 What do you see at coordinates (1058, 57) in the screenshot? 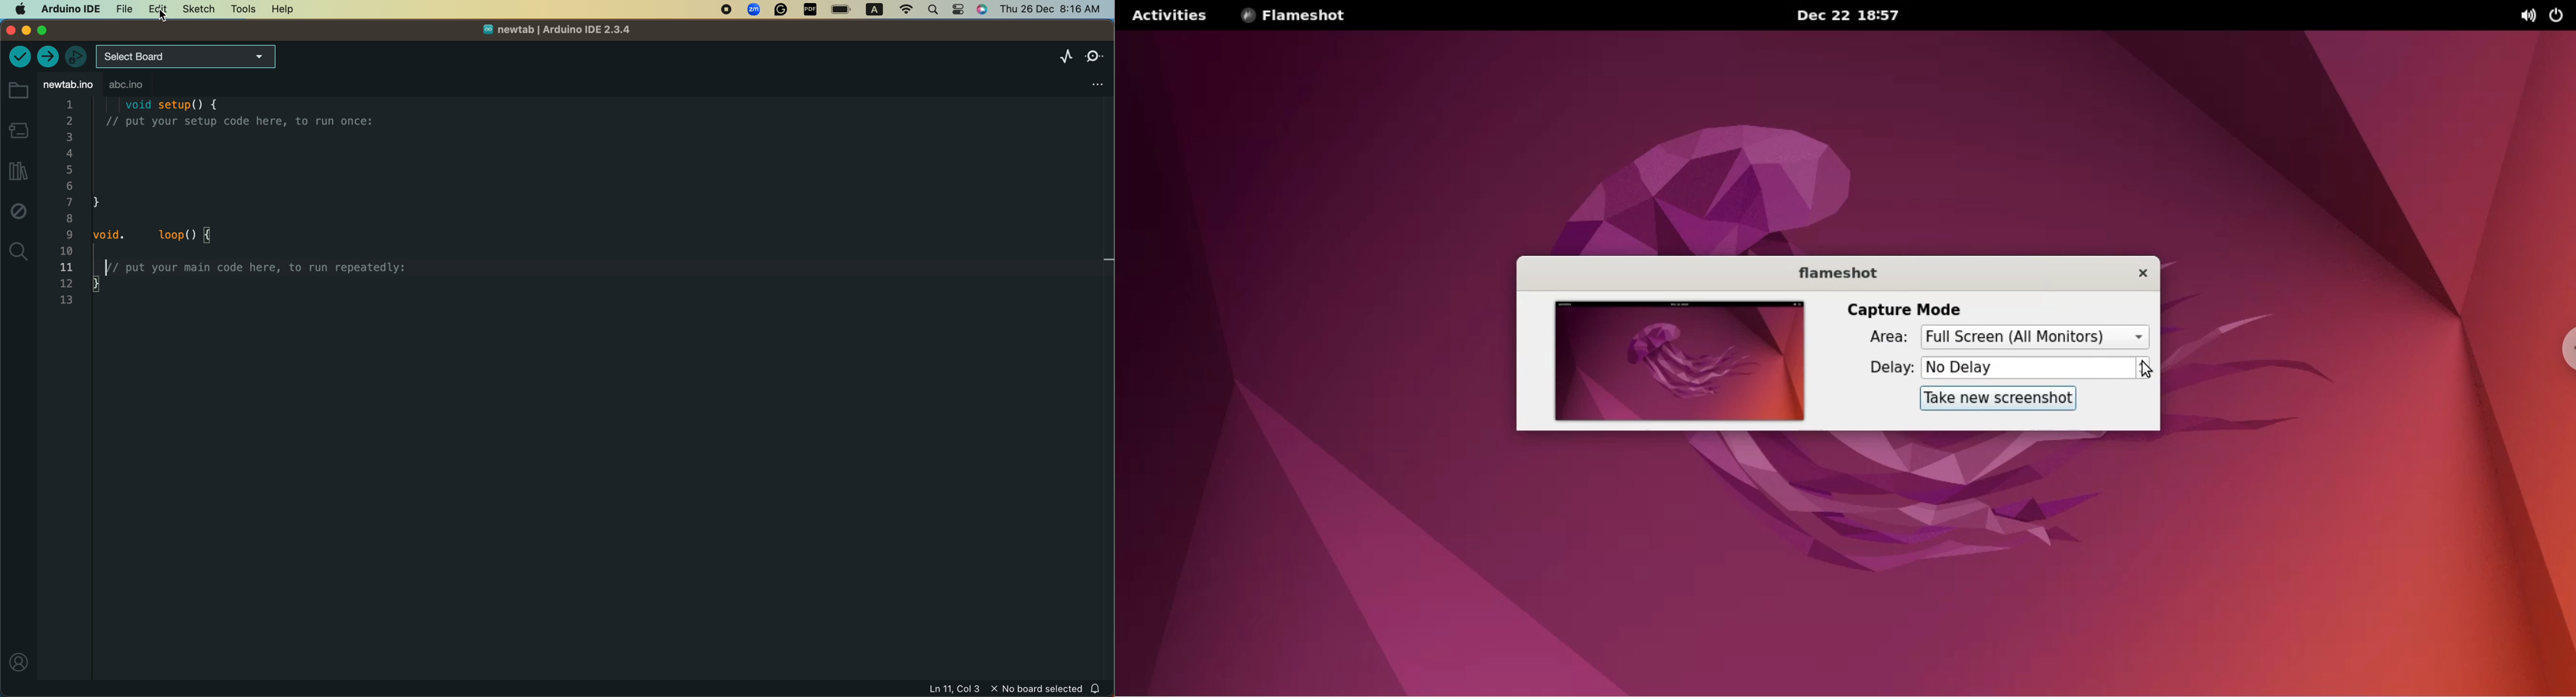
I see `serial plotter` at bounding box center [1058, 57].